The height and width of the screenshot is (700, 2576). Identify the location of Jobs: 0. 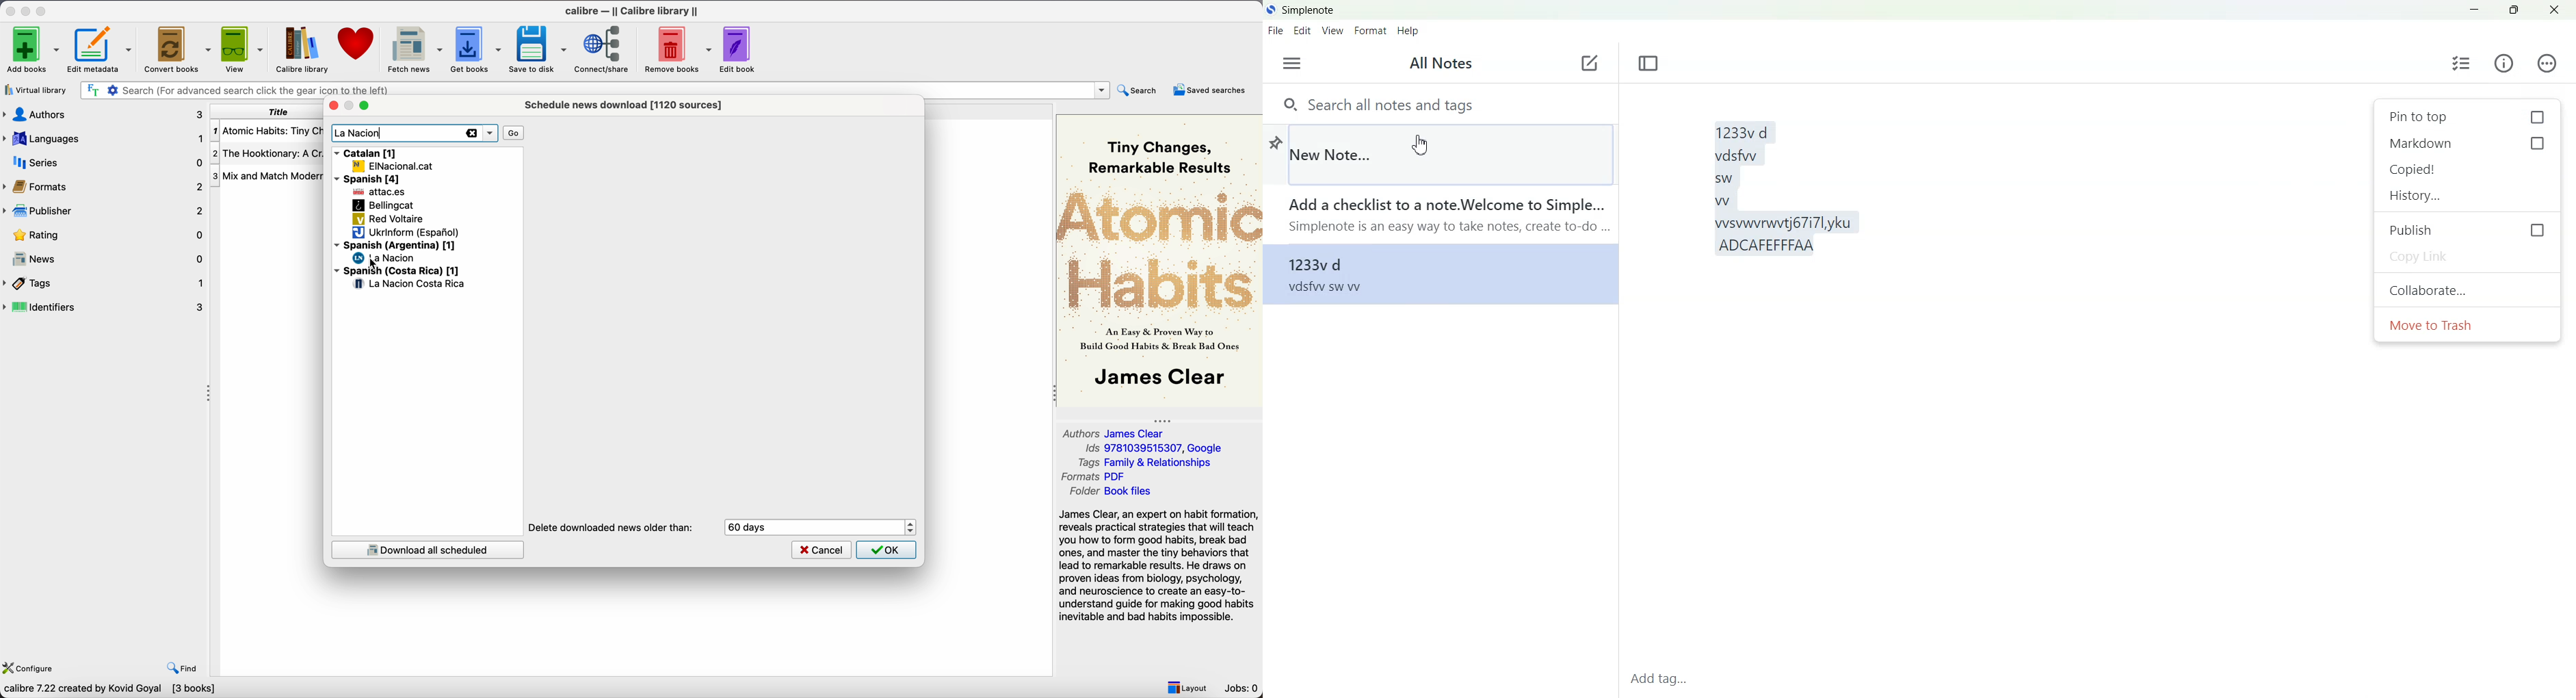
(1242, 688).